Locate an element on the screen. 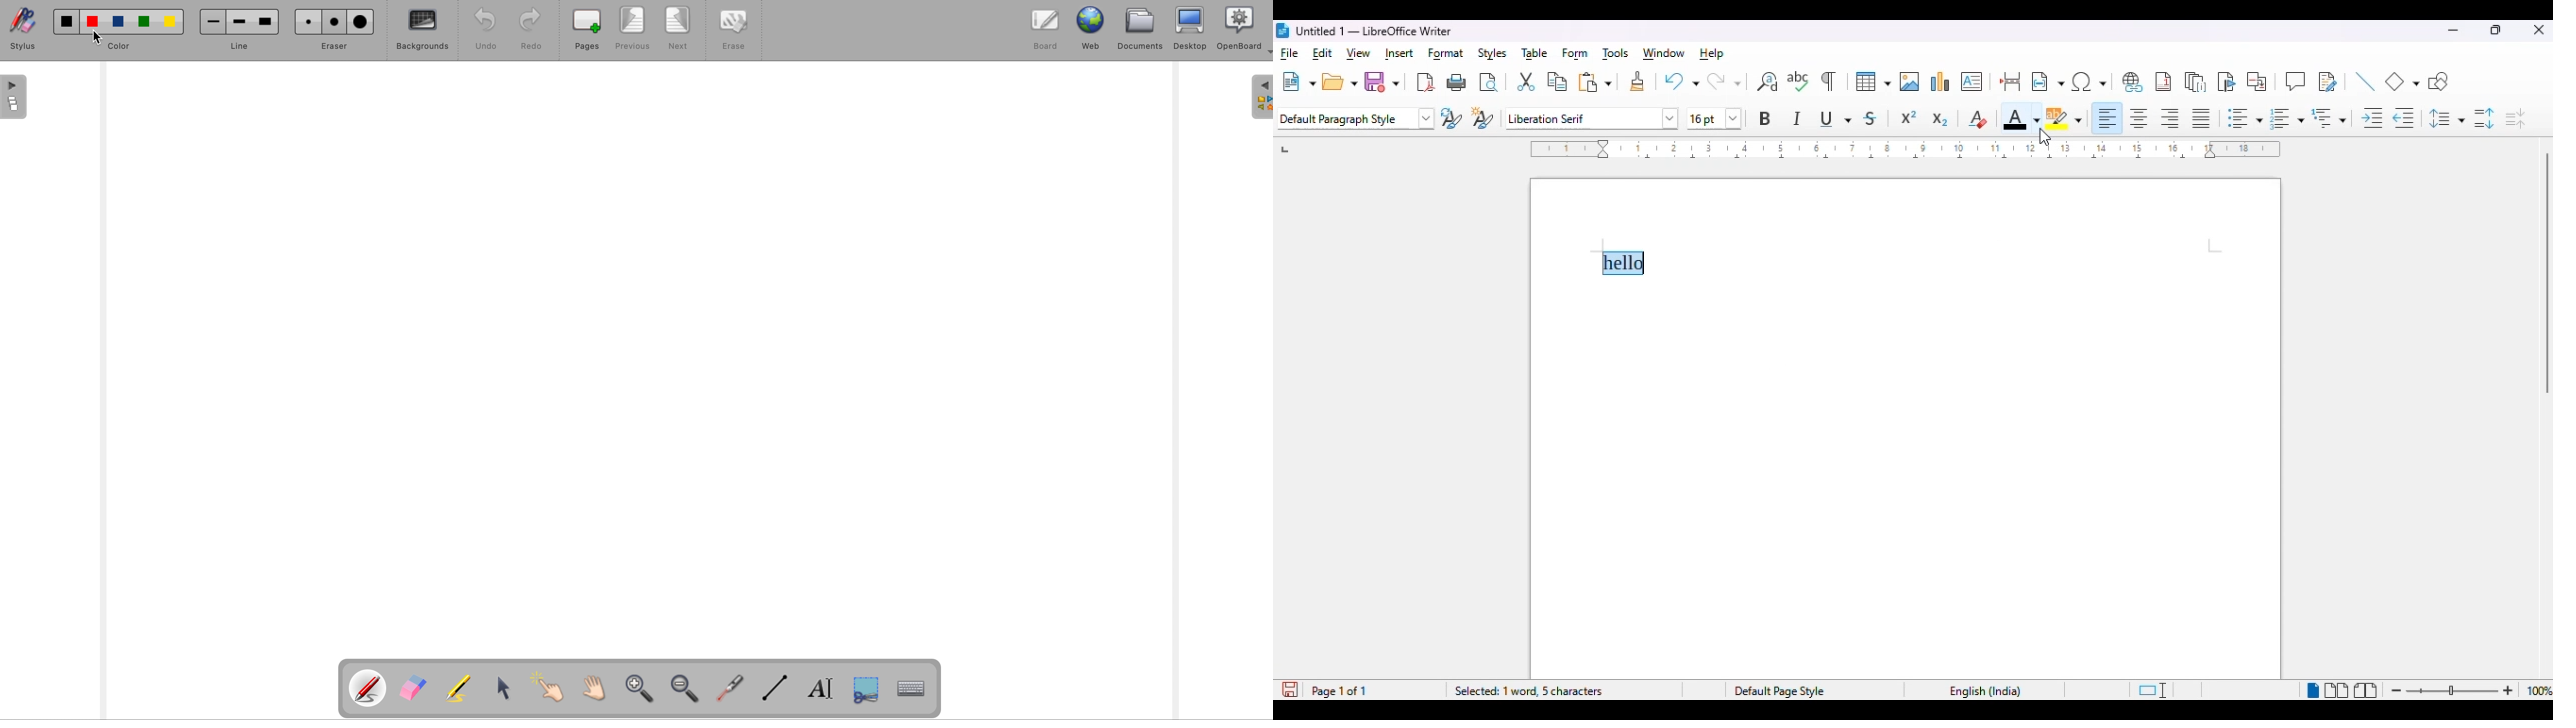 The height and width of the screenshot is (728, 2576). show track changes functions is located at coordinates (2327, 82).